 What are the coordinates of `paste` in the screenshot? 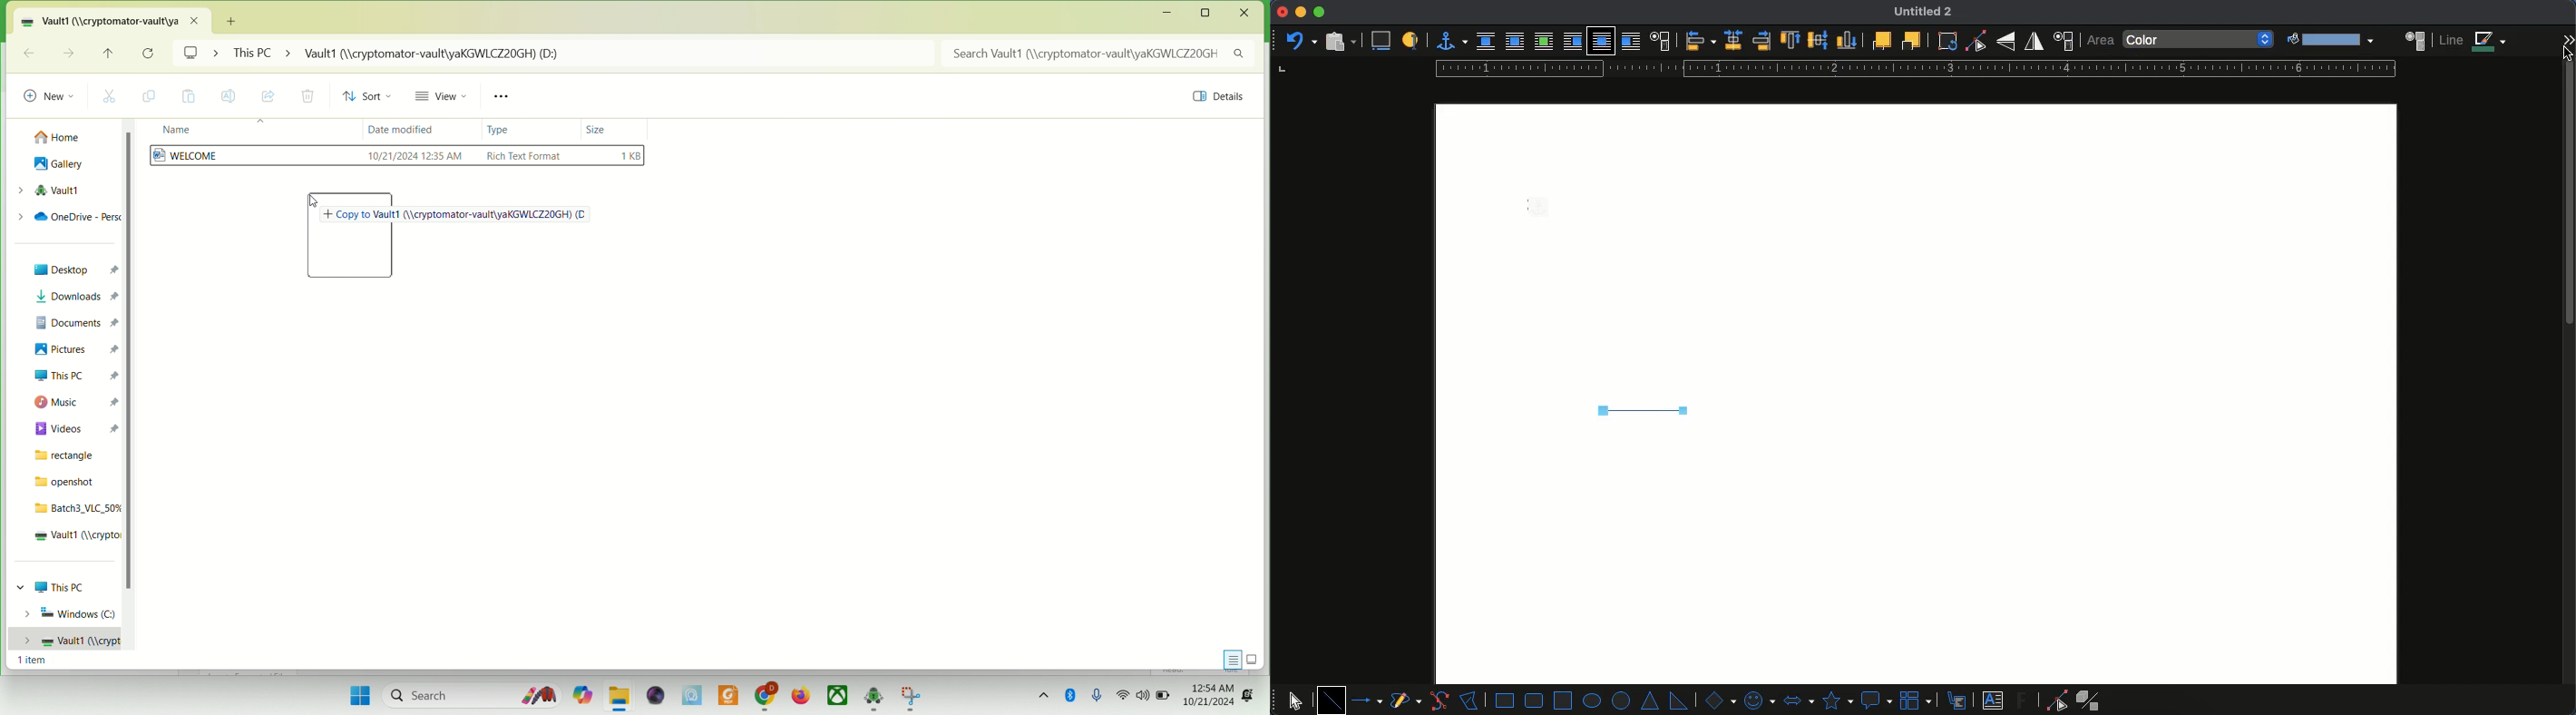 It's located at (189, 97).